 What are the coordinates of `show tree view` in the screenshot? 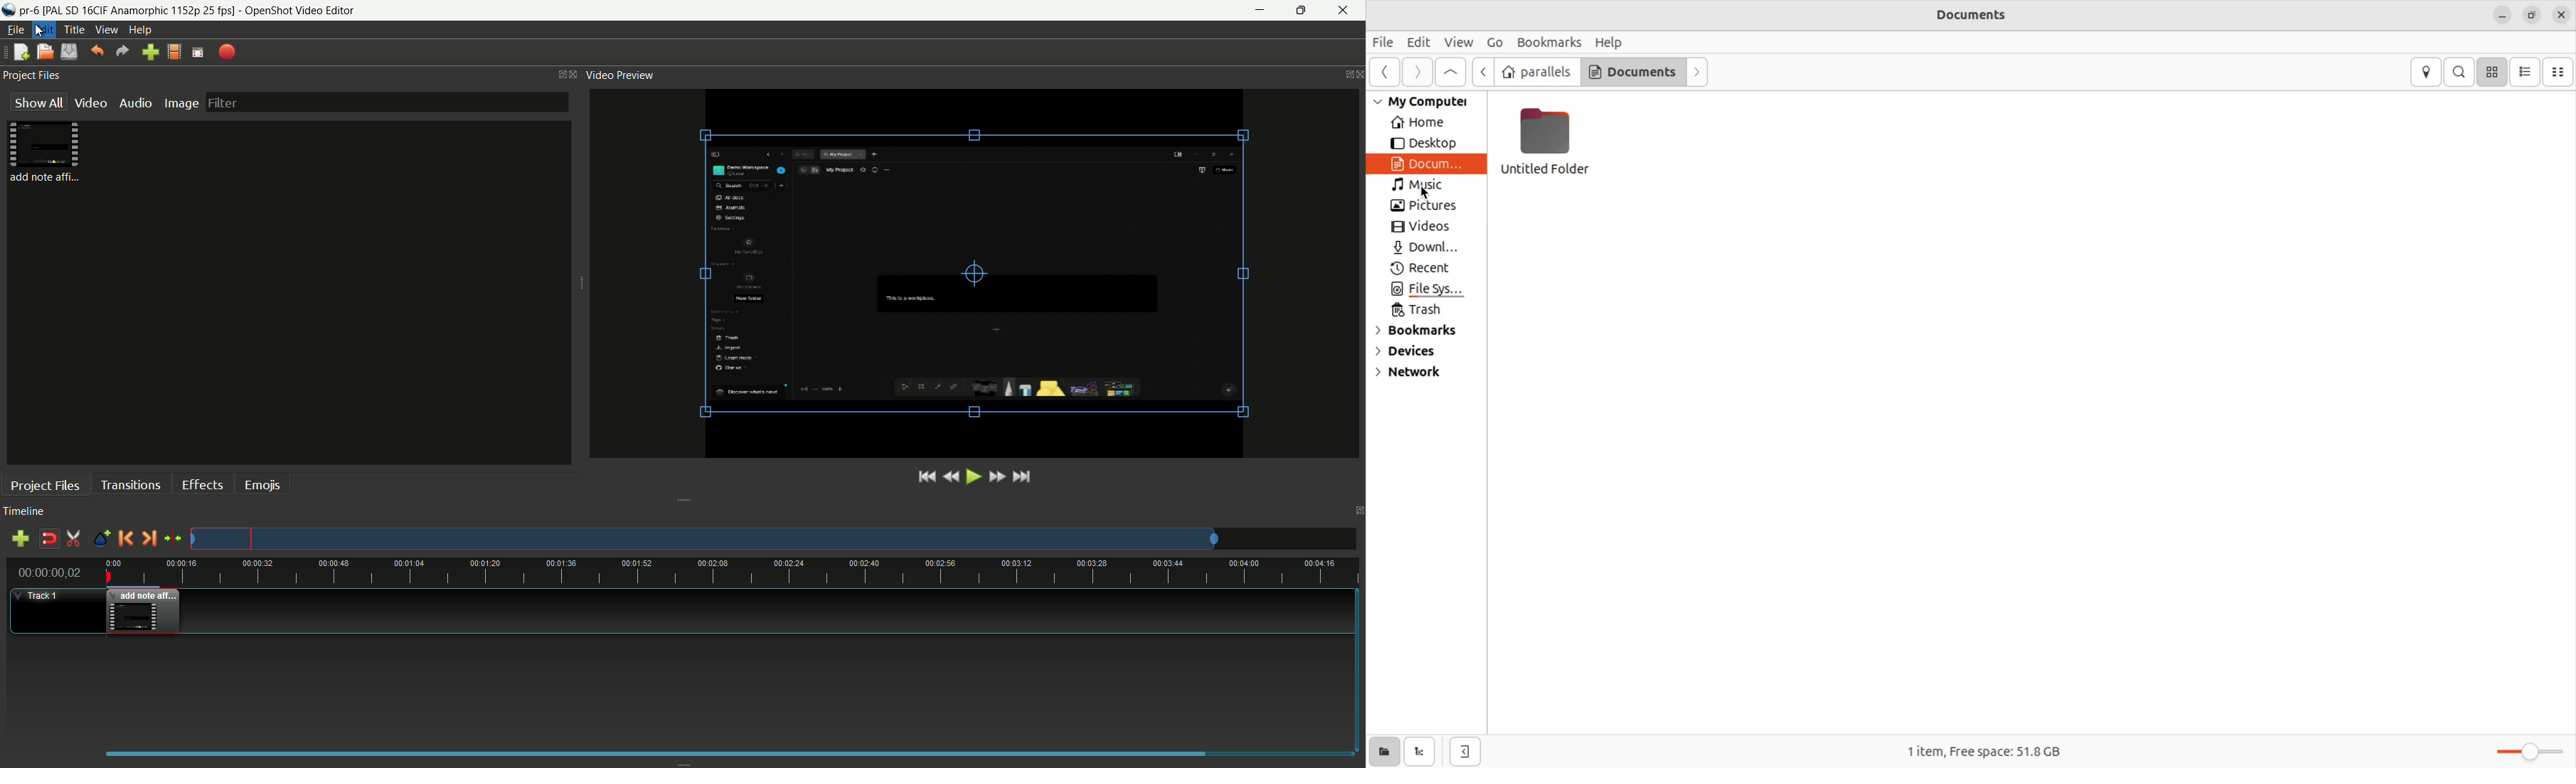 It's located at (1420, 752).